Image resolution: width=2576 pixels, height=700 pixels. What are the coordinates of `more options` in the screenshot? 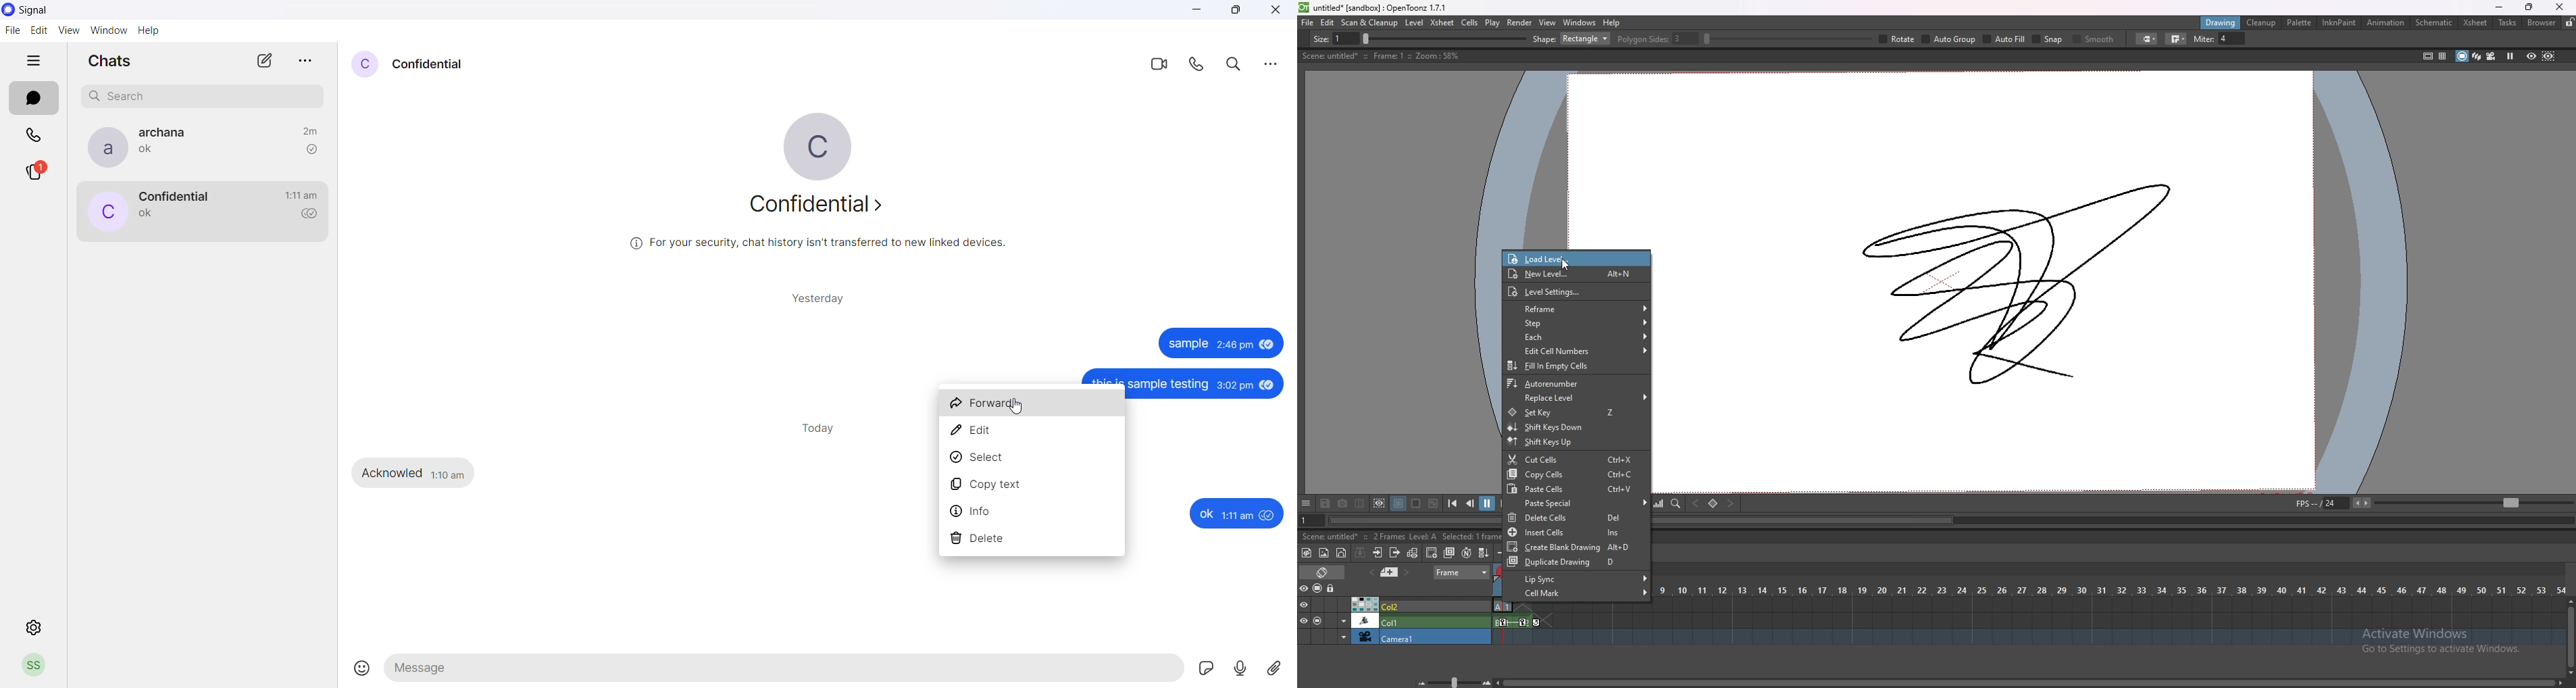 It's located at (1270, 63).